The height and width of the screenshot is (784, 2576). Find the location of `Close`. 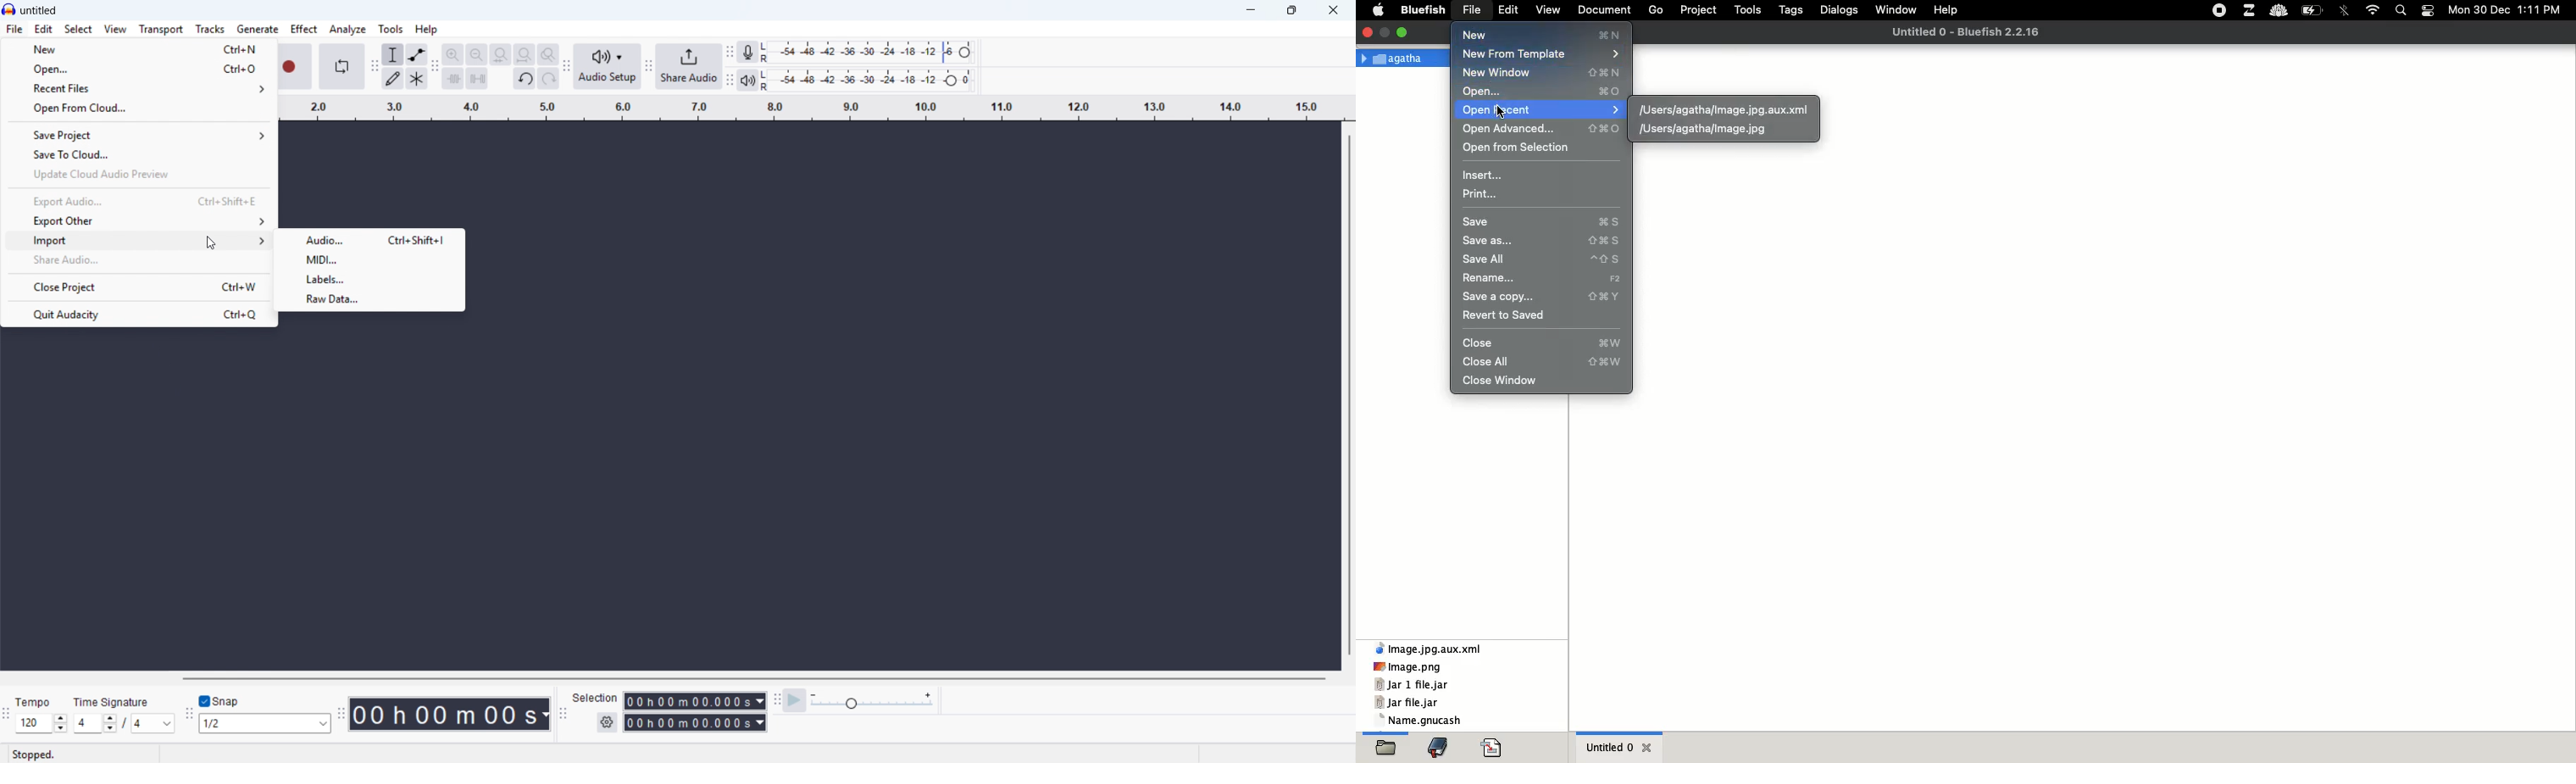

Close is located at coordinates (1333, 11).